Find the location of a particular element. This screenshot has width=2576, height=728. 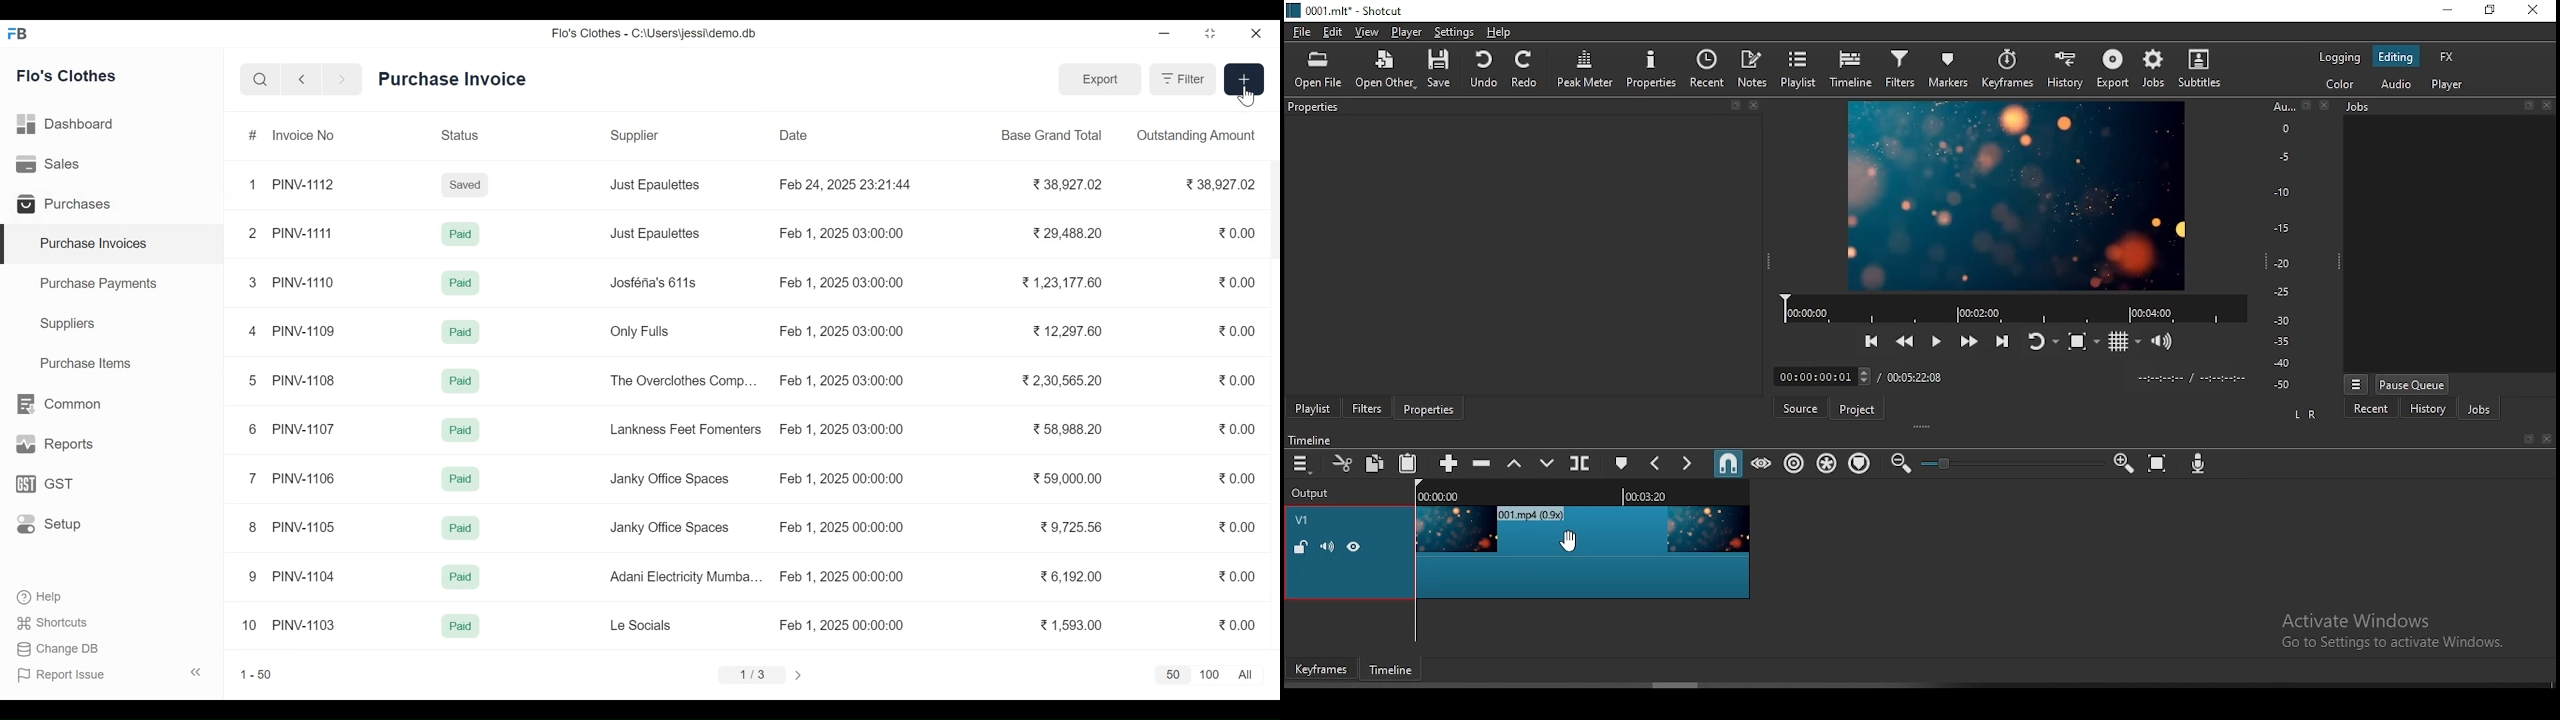

LR is located at coordinates (2308, 411).